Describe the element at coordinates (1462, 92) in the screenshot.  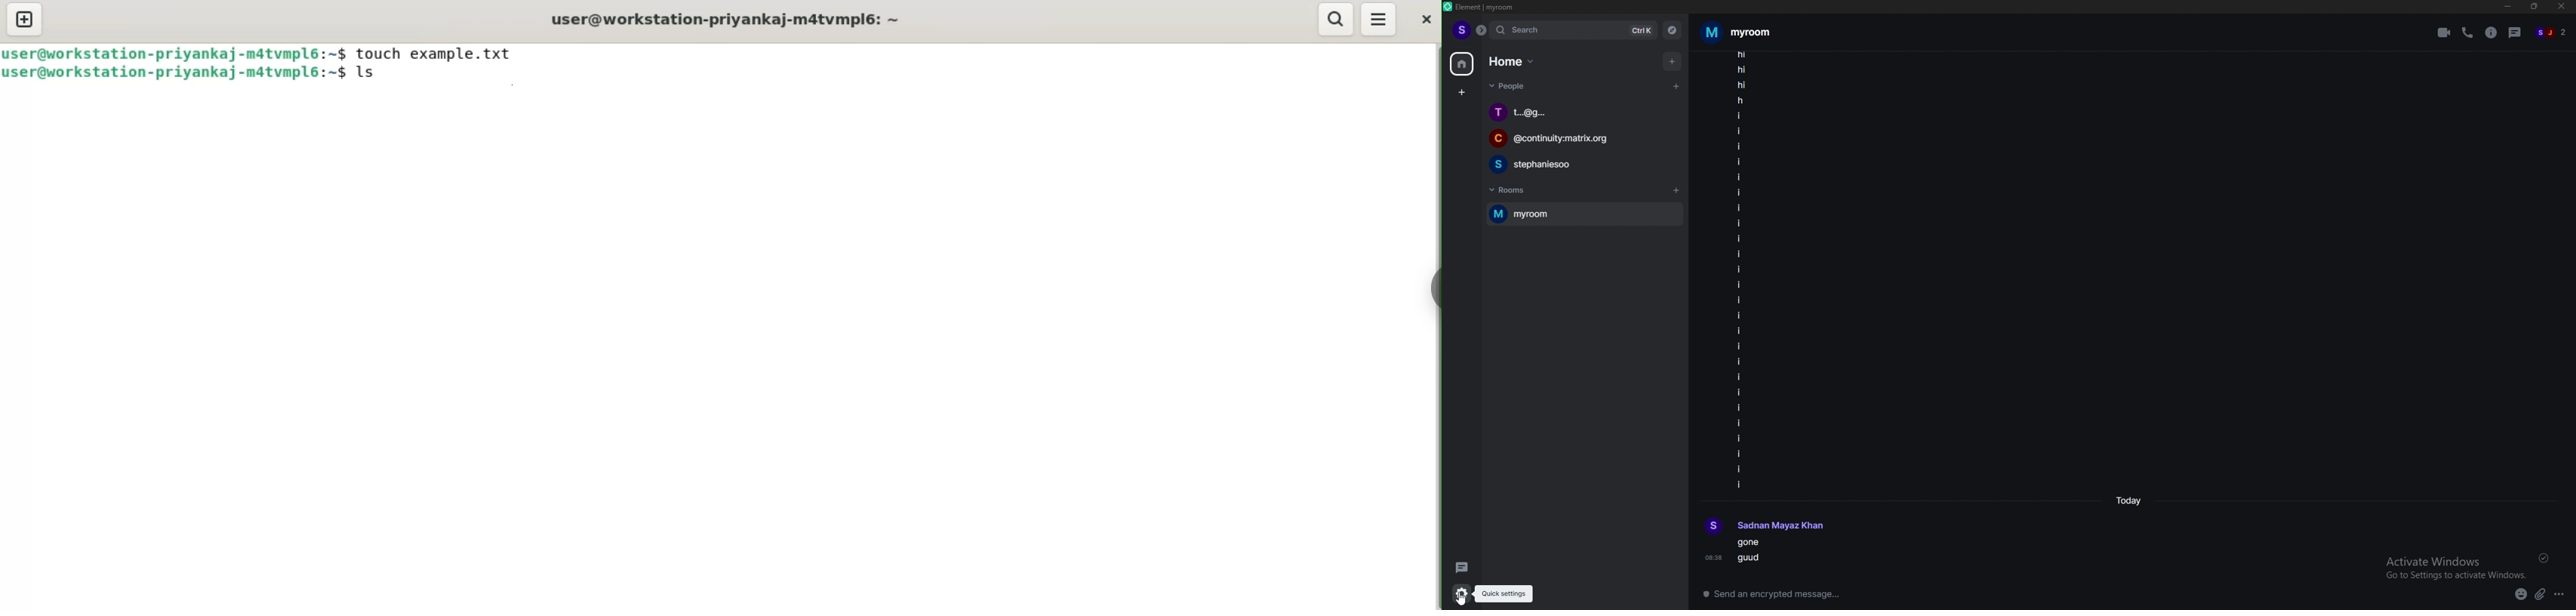
I see `create a space` at that location.